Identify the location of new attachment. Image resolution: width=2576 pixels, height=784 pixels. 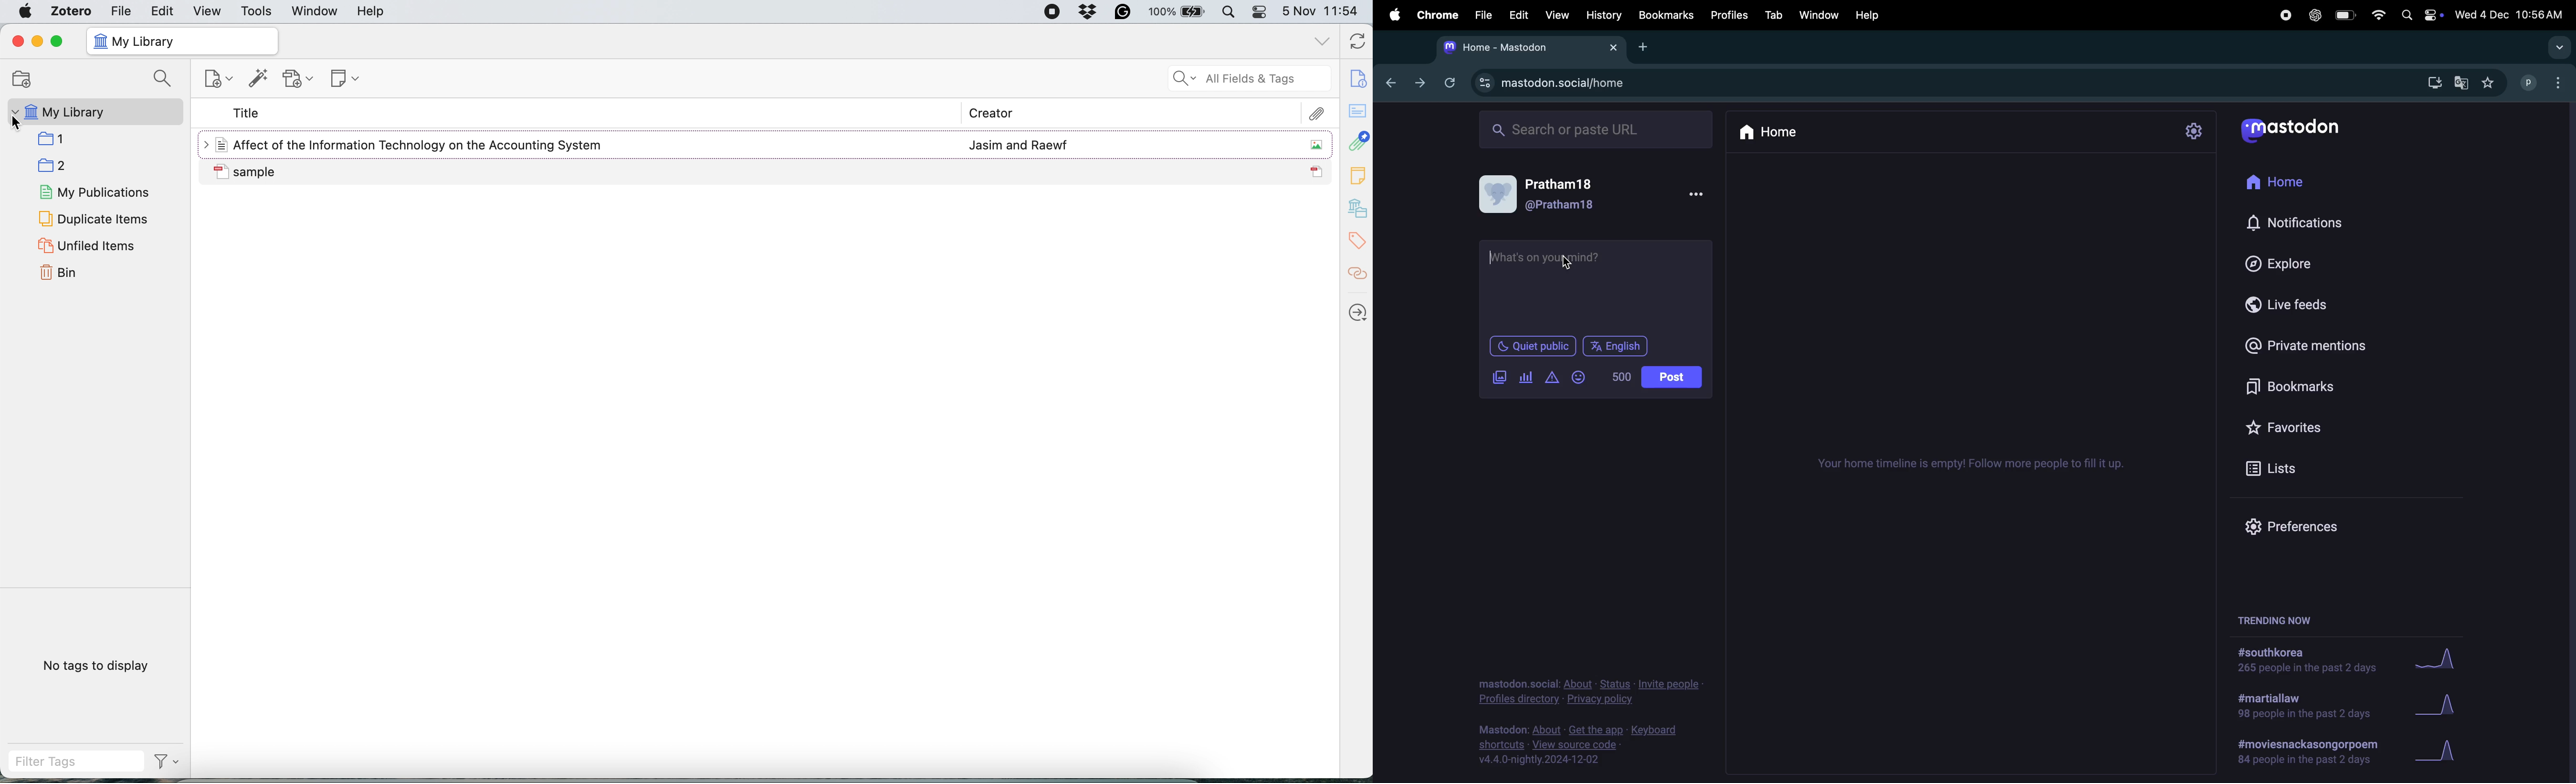
(297, 77).